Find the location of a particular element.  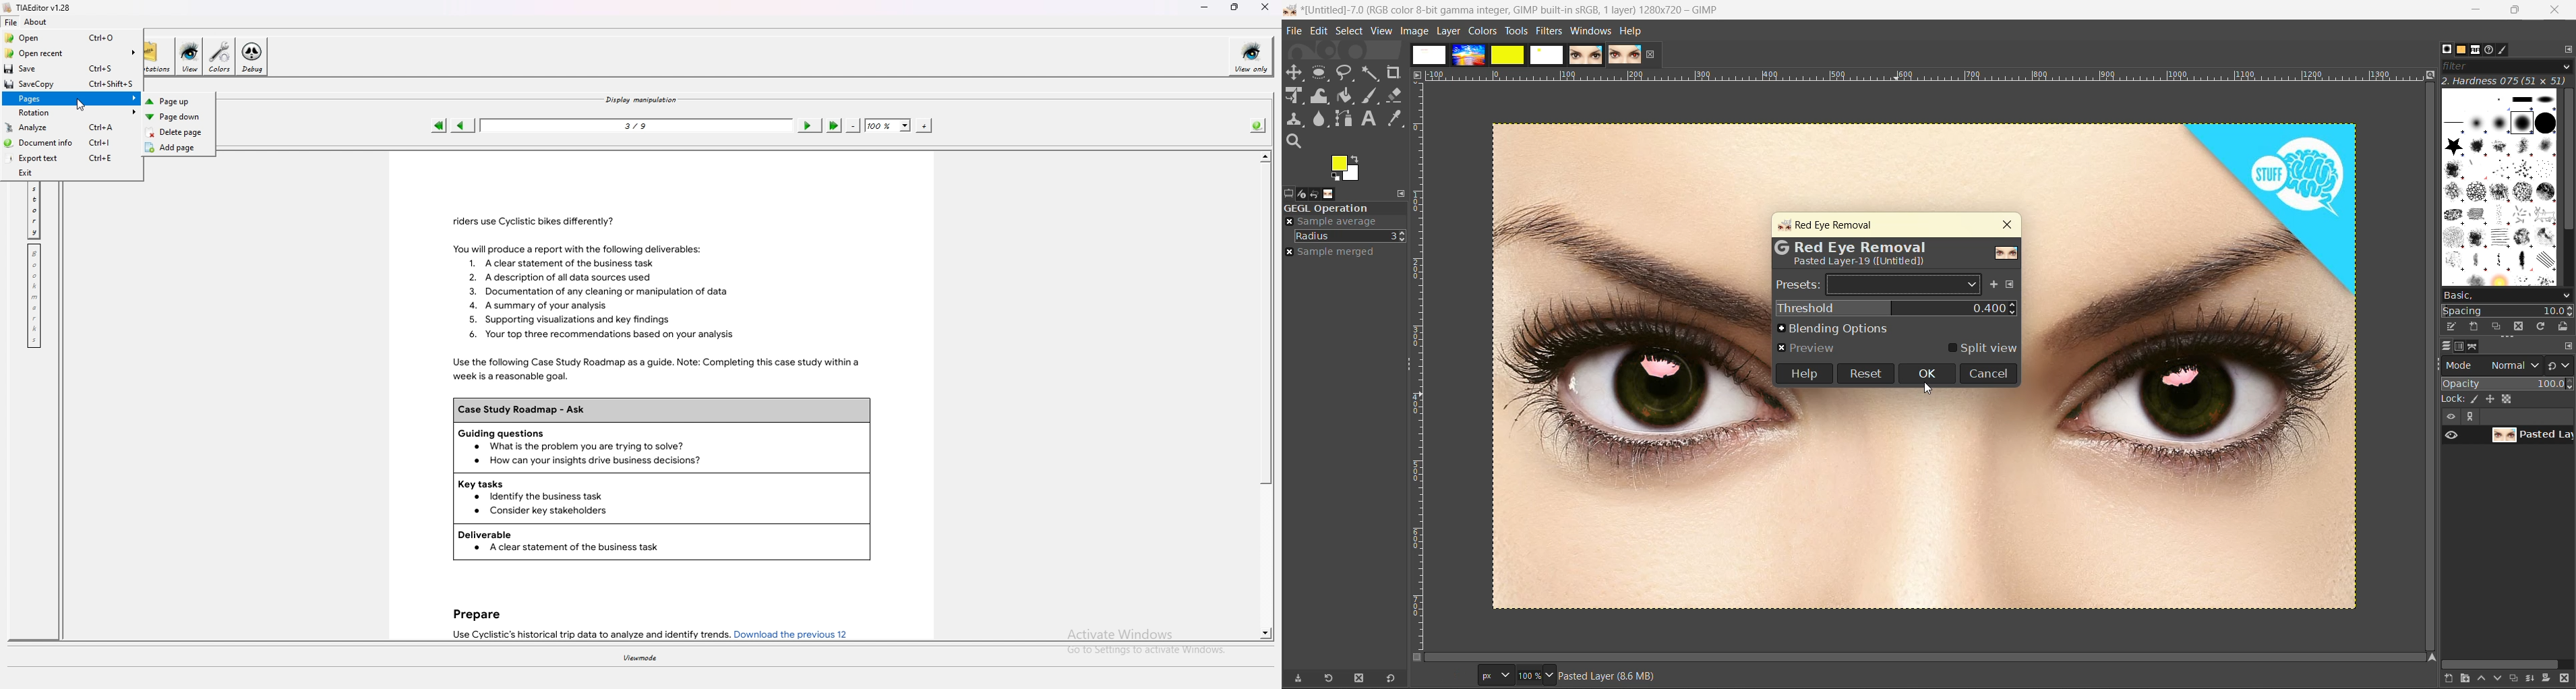

active foreground and background color is located at coordinates (1347, 168).